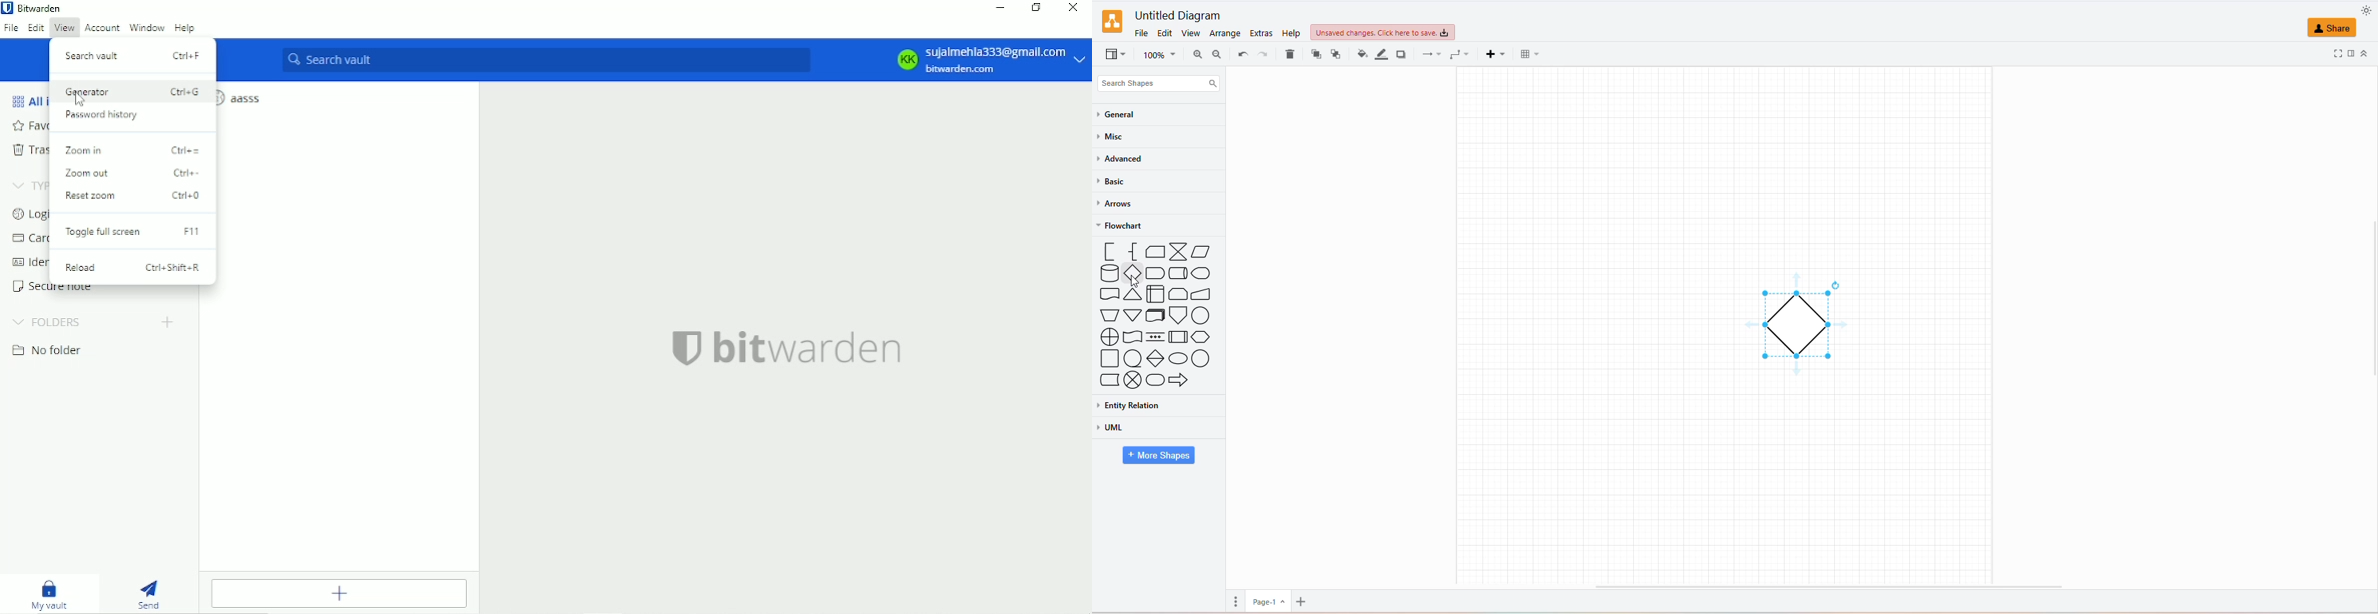  What do you see at coordinates (1158, 317) in the screenshot?
I see `flowcharts` at bounding box center [1158, 317].